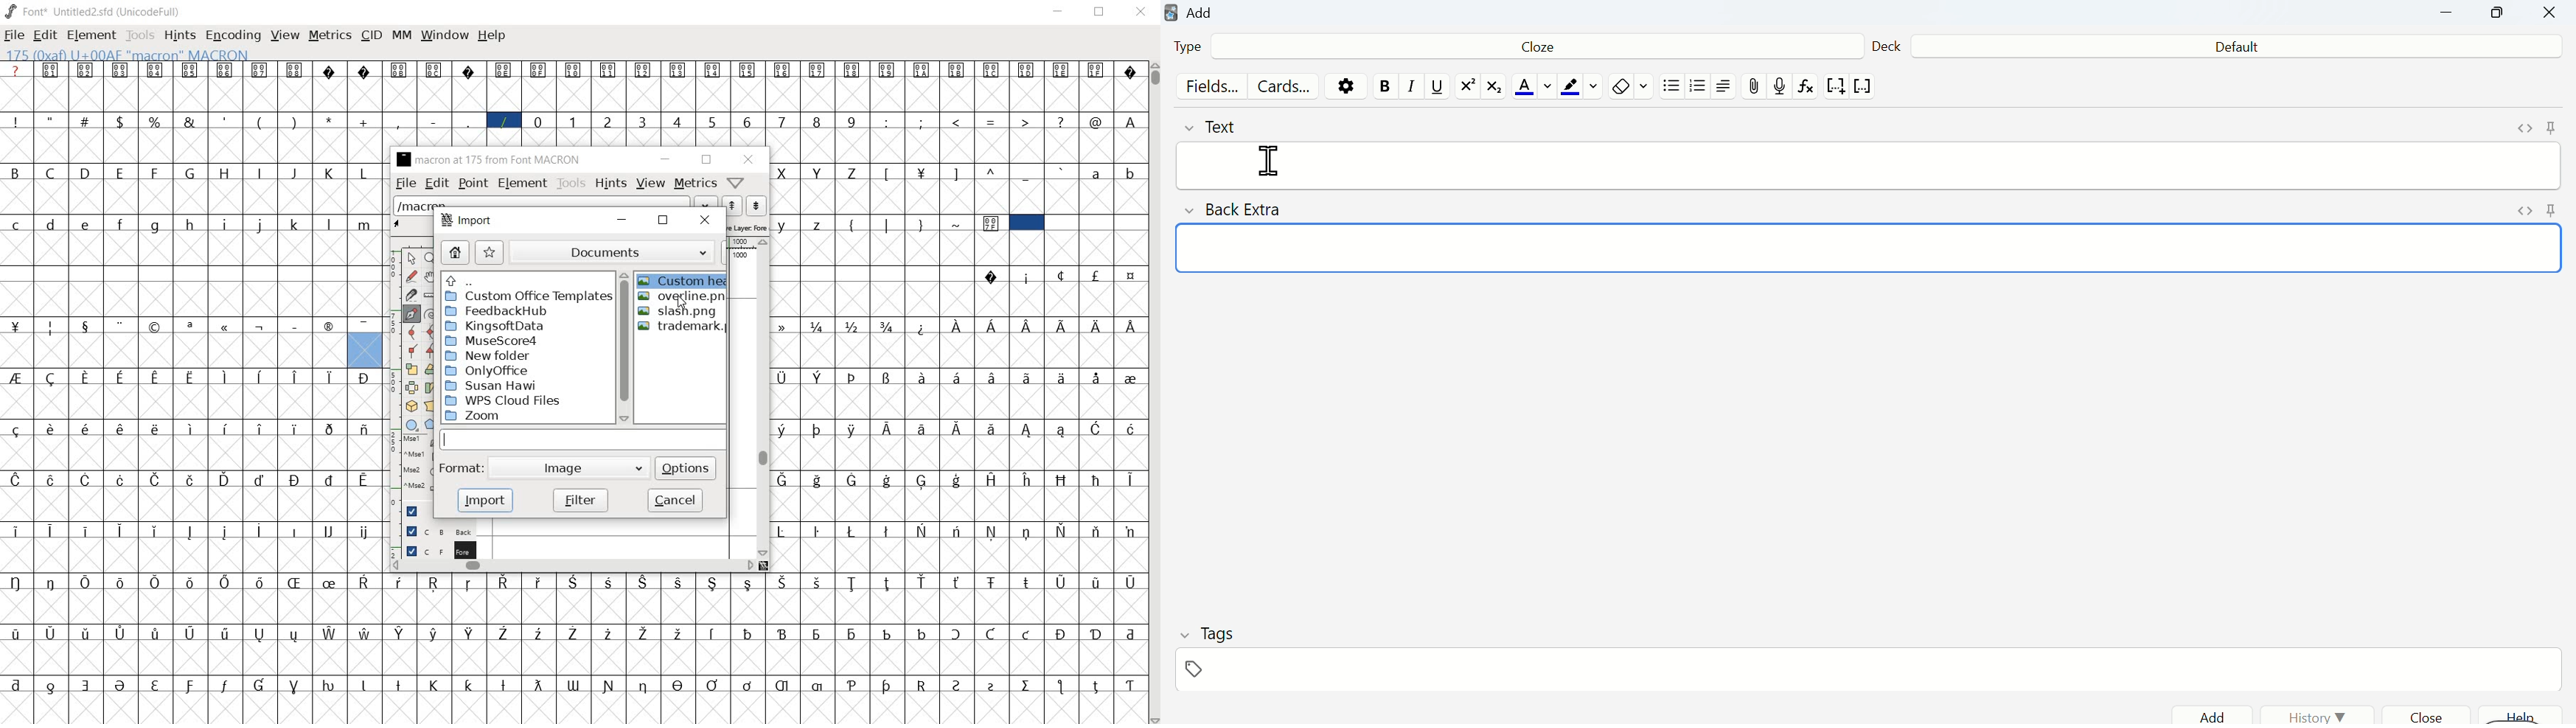 The image size is (2576, 728). Describe the element at coordinates (123, 325) in the screenshot. I see `Symbol` at that location.